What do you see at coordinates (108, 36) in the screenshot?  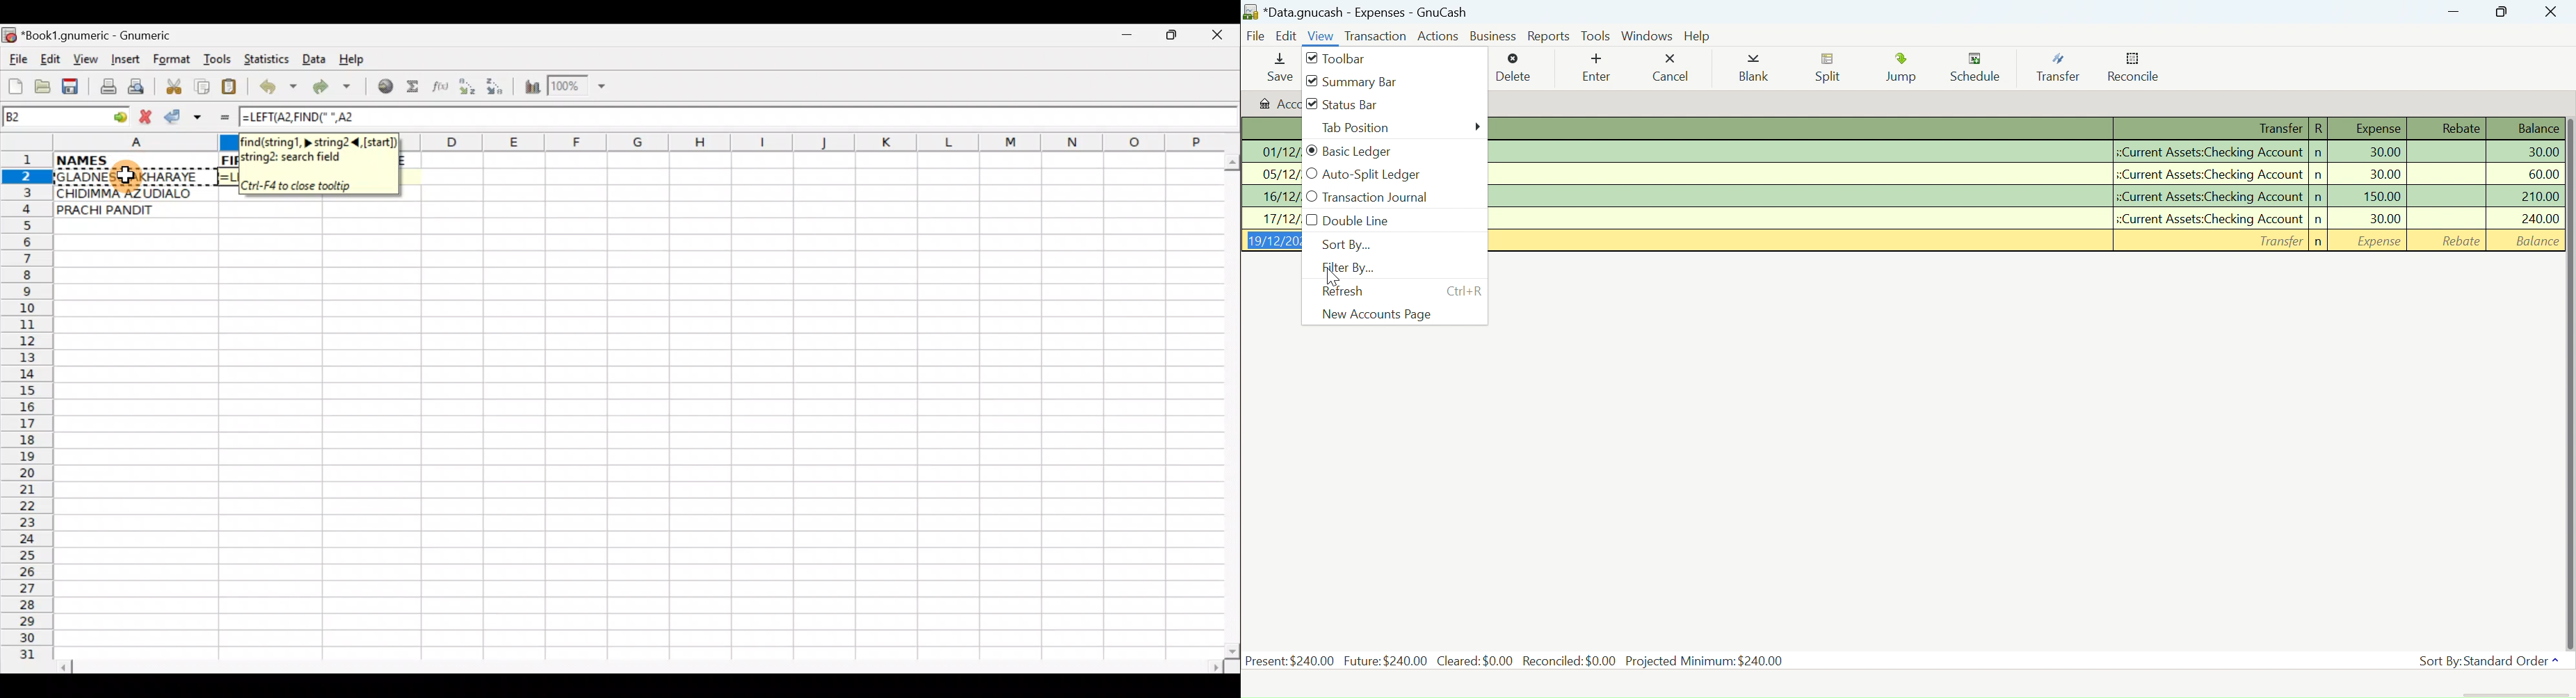 I see `*Book1.gnumeric - Gnumeric` at bounding box center [108, 36].